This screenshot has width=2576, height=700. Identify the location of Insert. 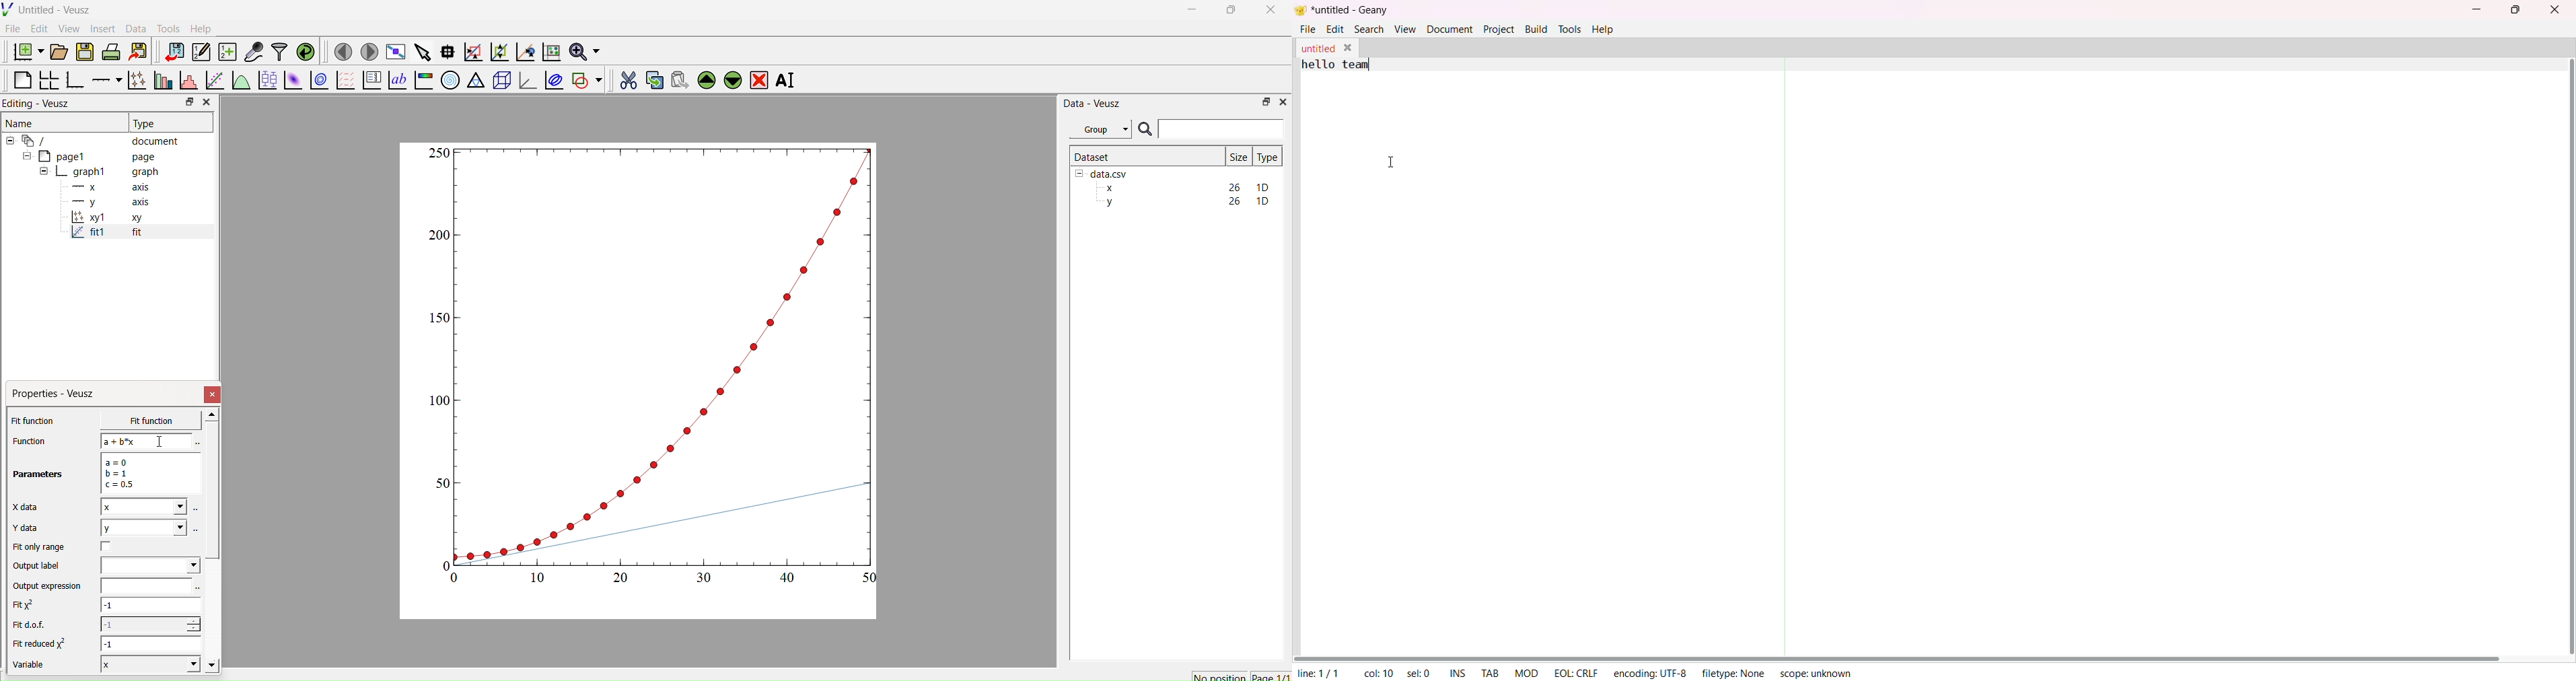
(105, 28).